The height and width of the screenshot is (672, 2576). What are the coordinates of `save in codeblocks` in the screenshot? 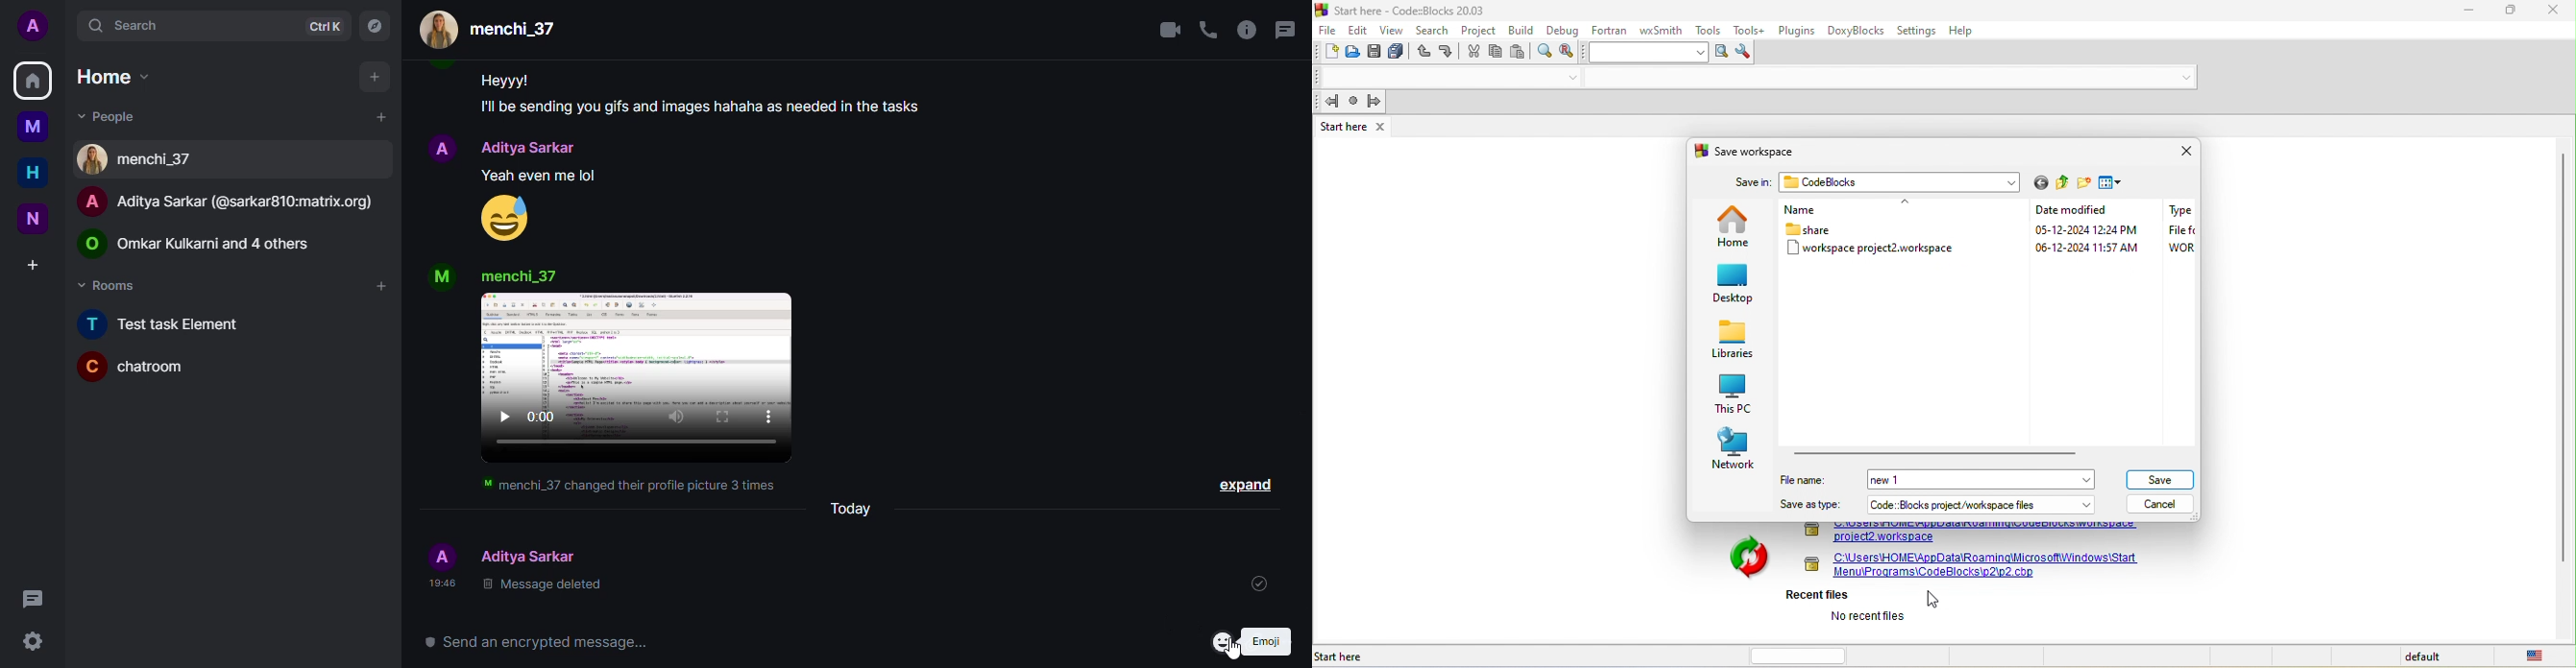 It's located at (1872, 183).